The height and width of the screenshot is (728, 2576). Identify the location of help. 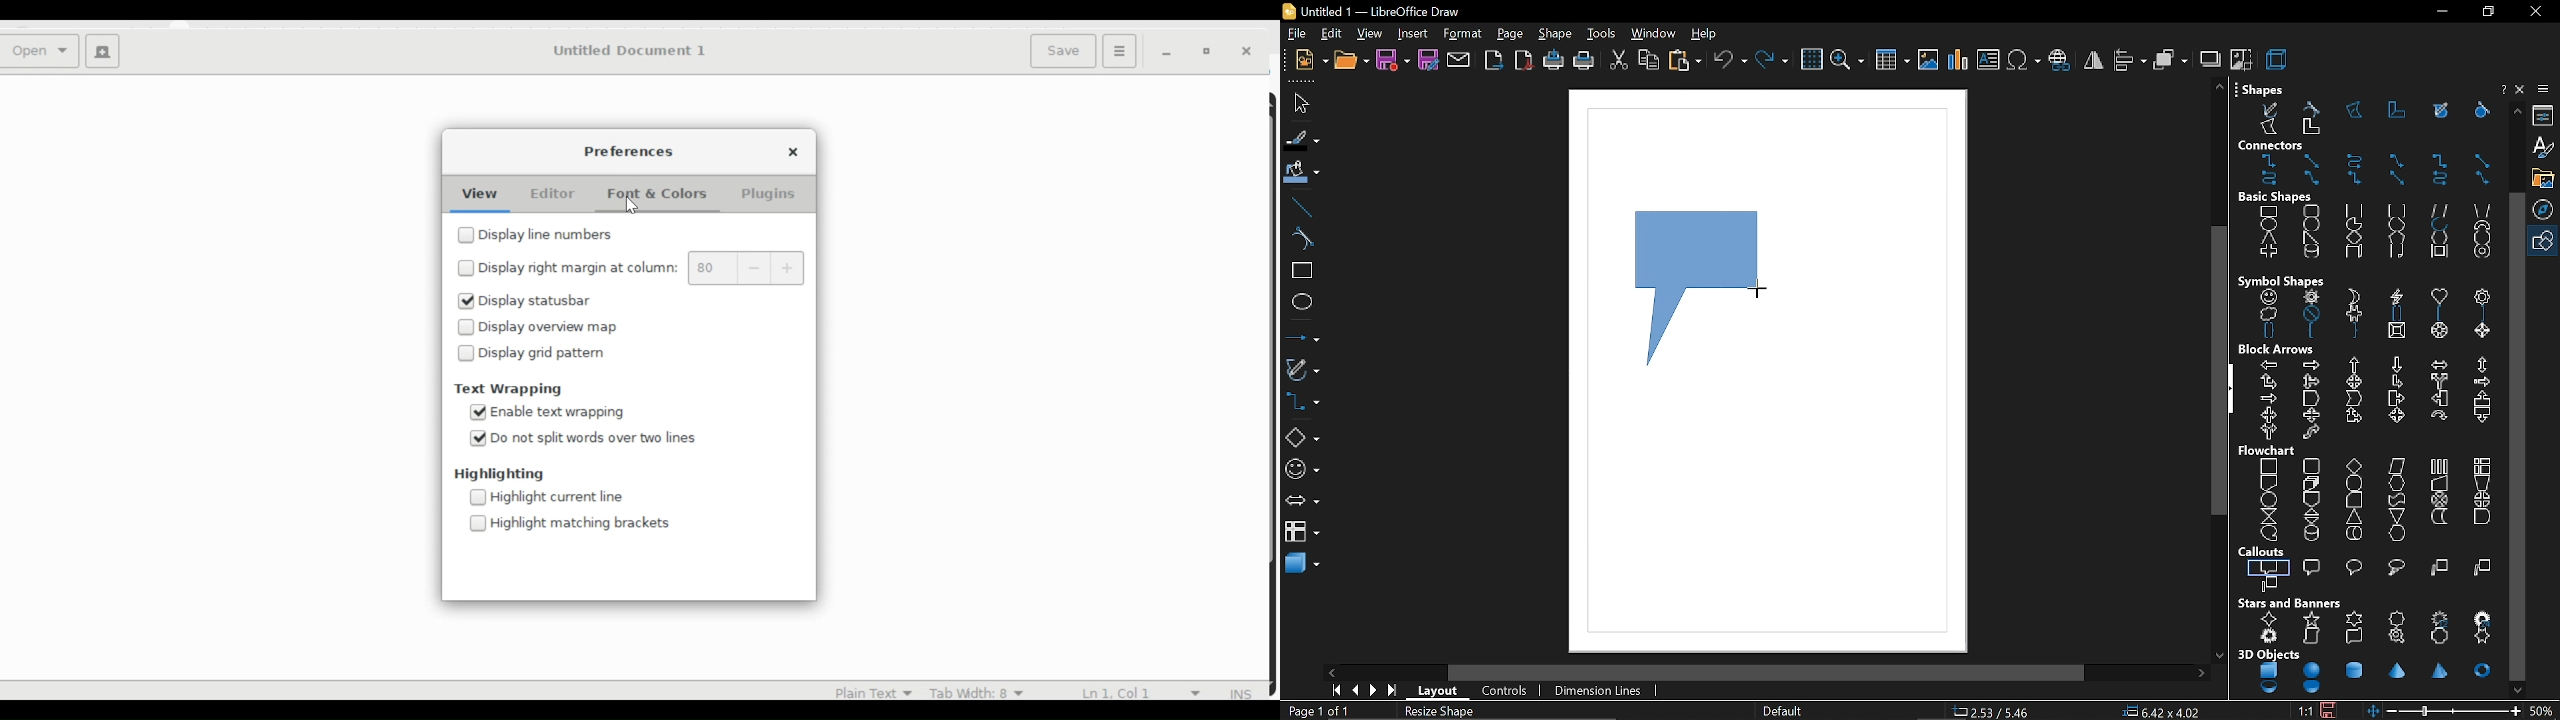
(2502, 88).